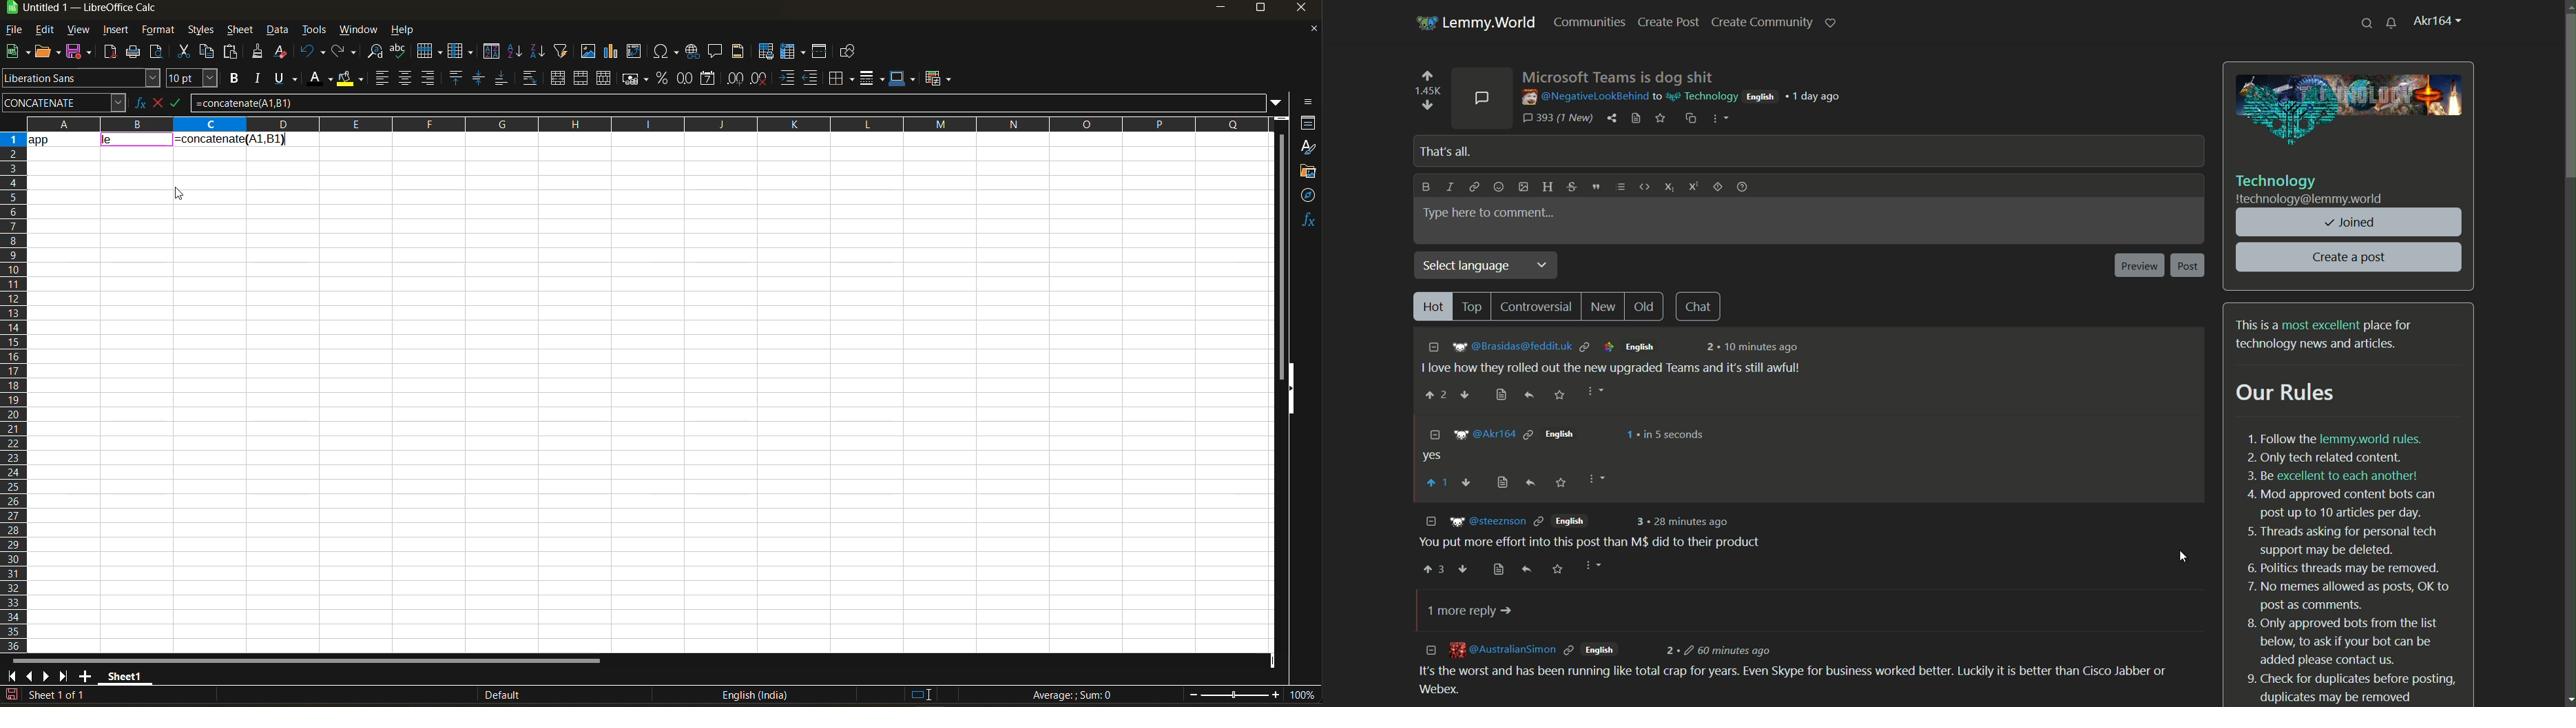 This screenshot has height=728, width=2576. Describe the element at coordinates (96, 10) in the screenshot. I see `app name and file name` at that location.